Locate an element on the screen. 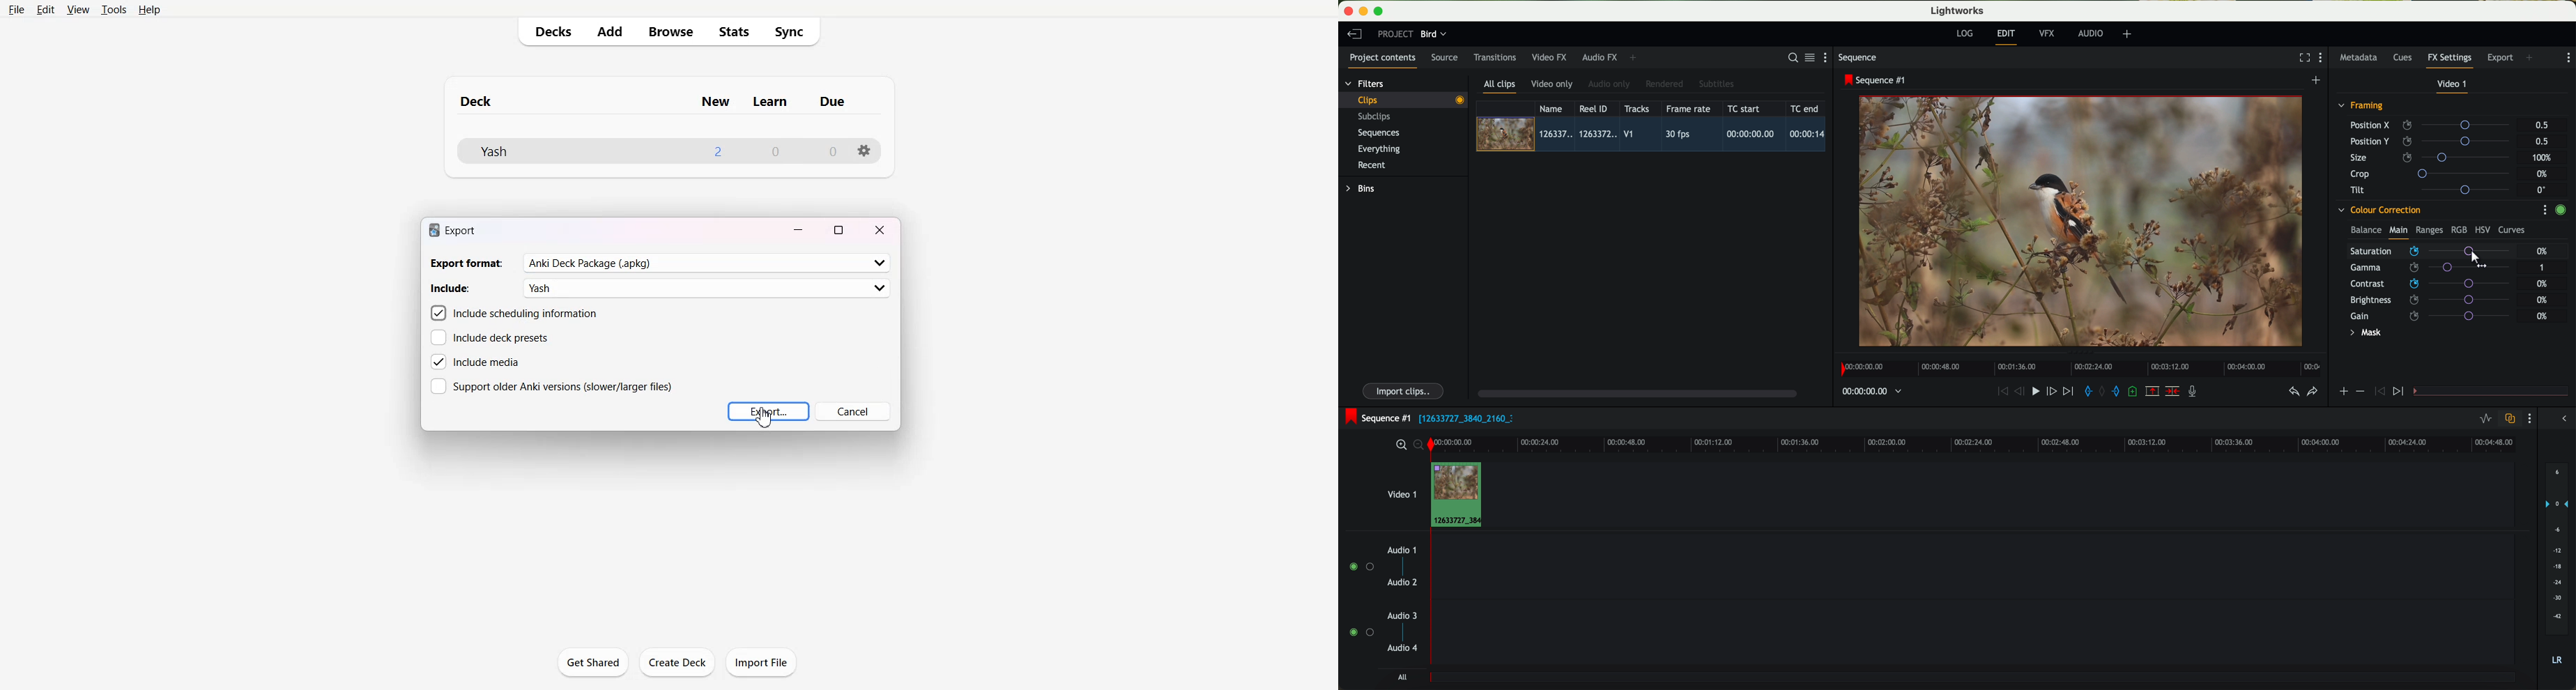 The width and height of the screenshot is (2576, 700). Tools is located at coordinates (114, 10).